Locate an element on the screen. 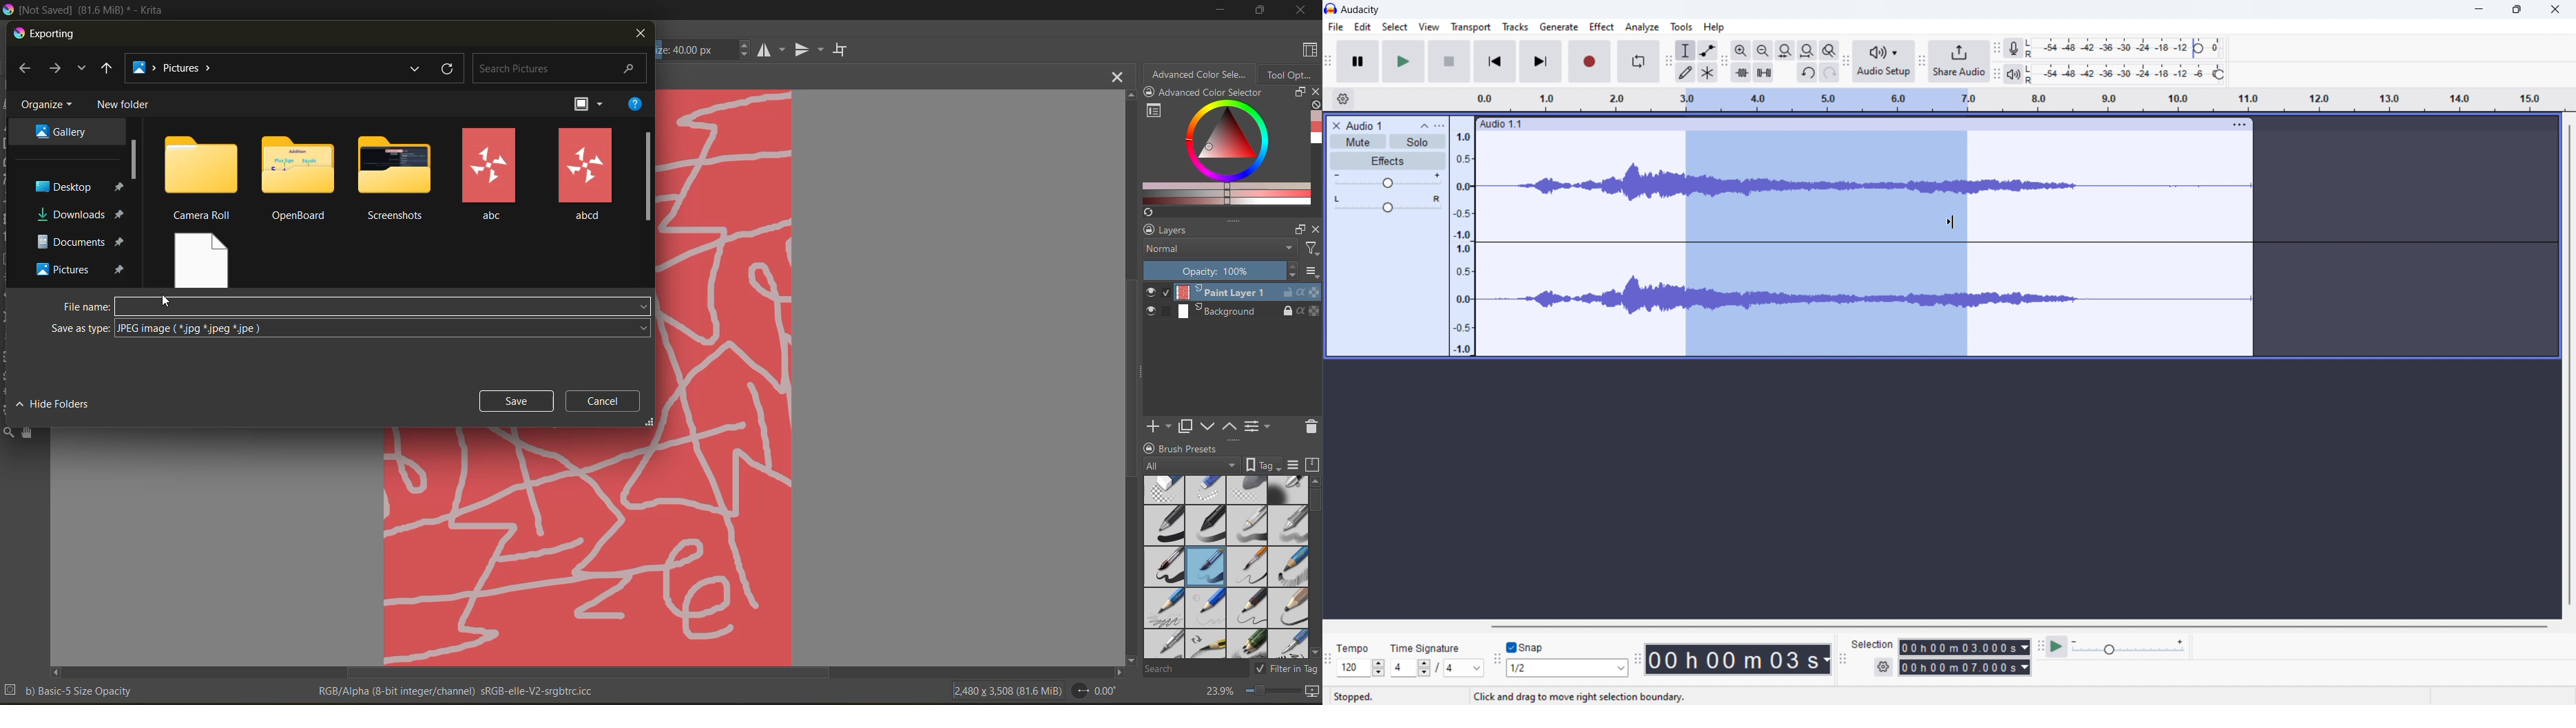 This screenshot has height=728, width=2576. layer is located at coordinates (1233, 313).